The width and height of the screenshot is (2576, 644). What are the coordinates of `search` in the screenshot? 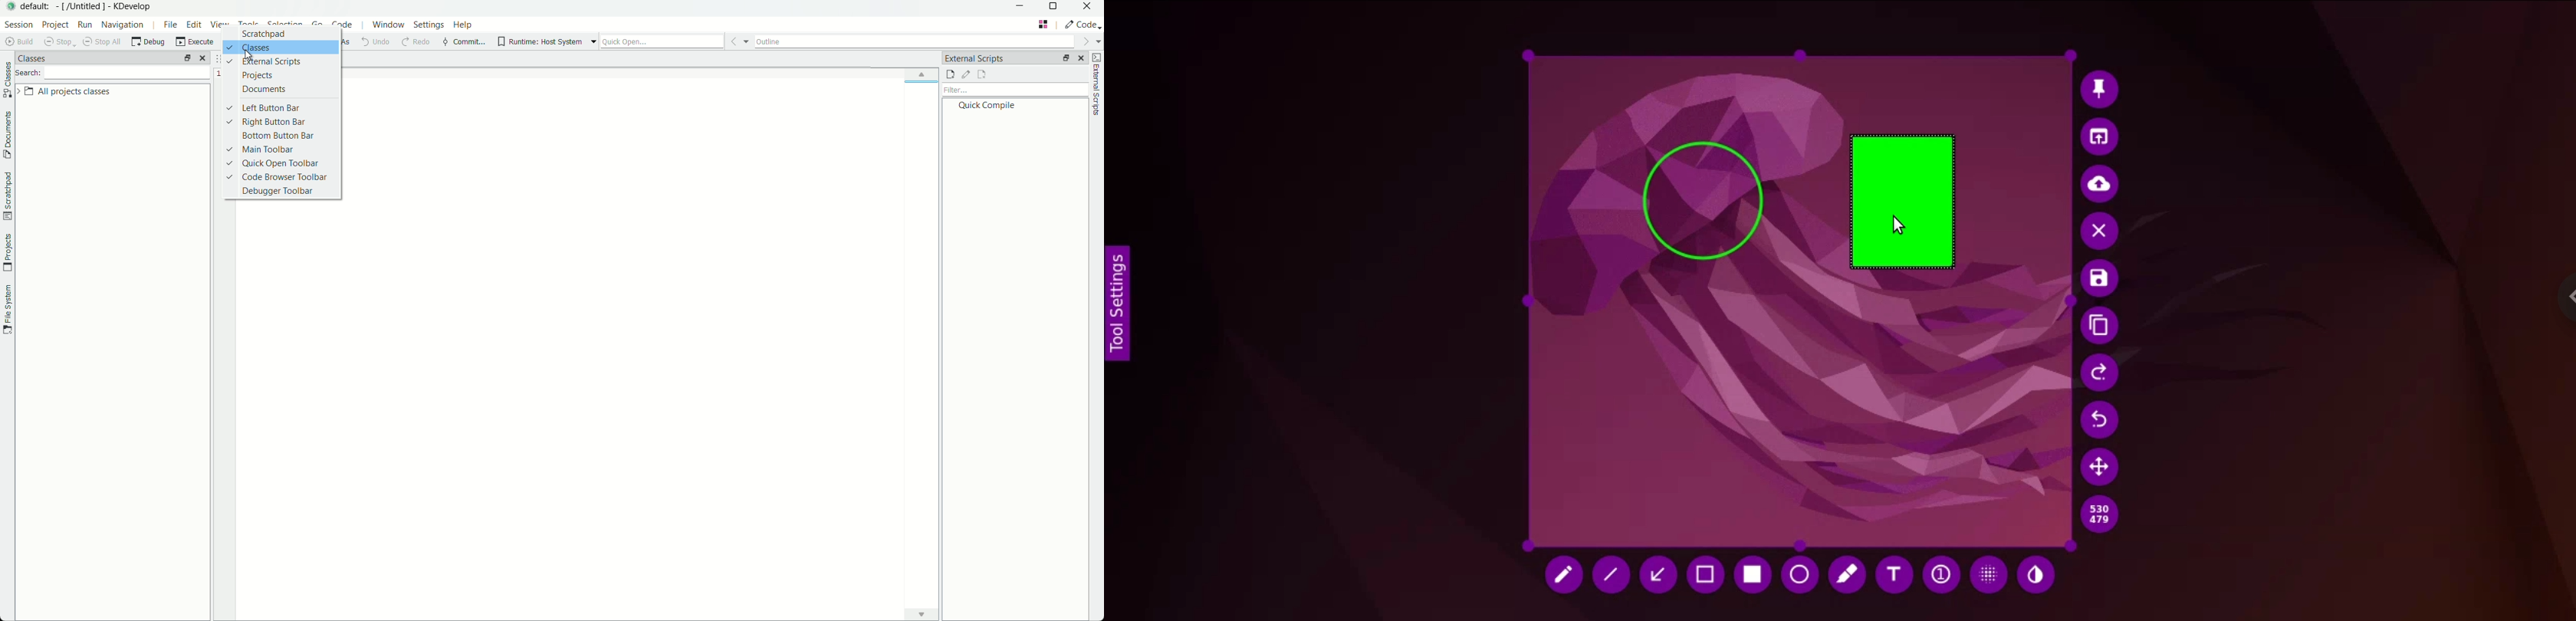 It's located at (112, 74).